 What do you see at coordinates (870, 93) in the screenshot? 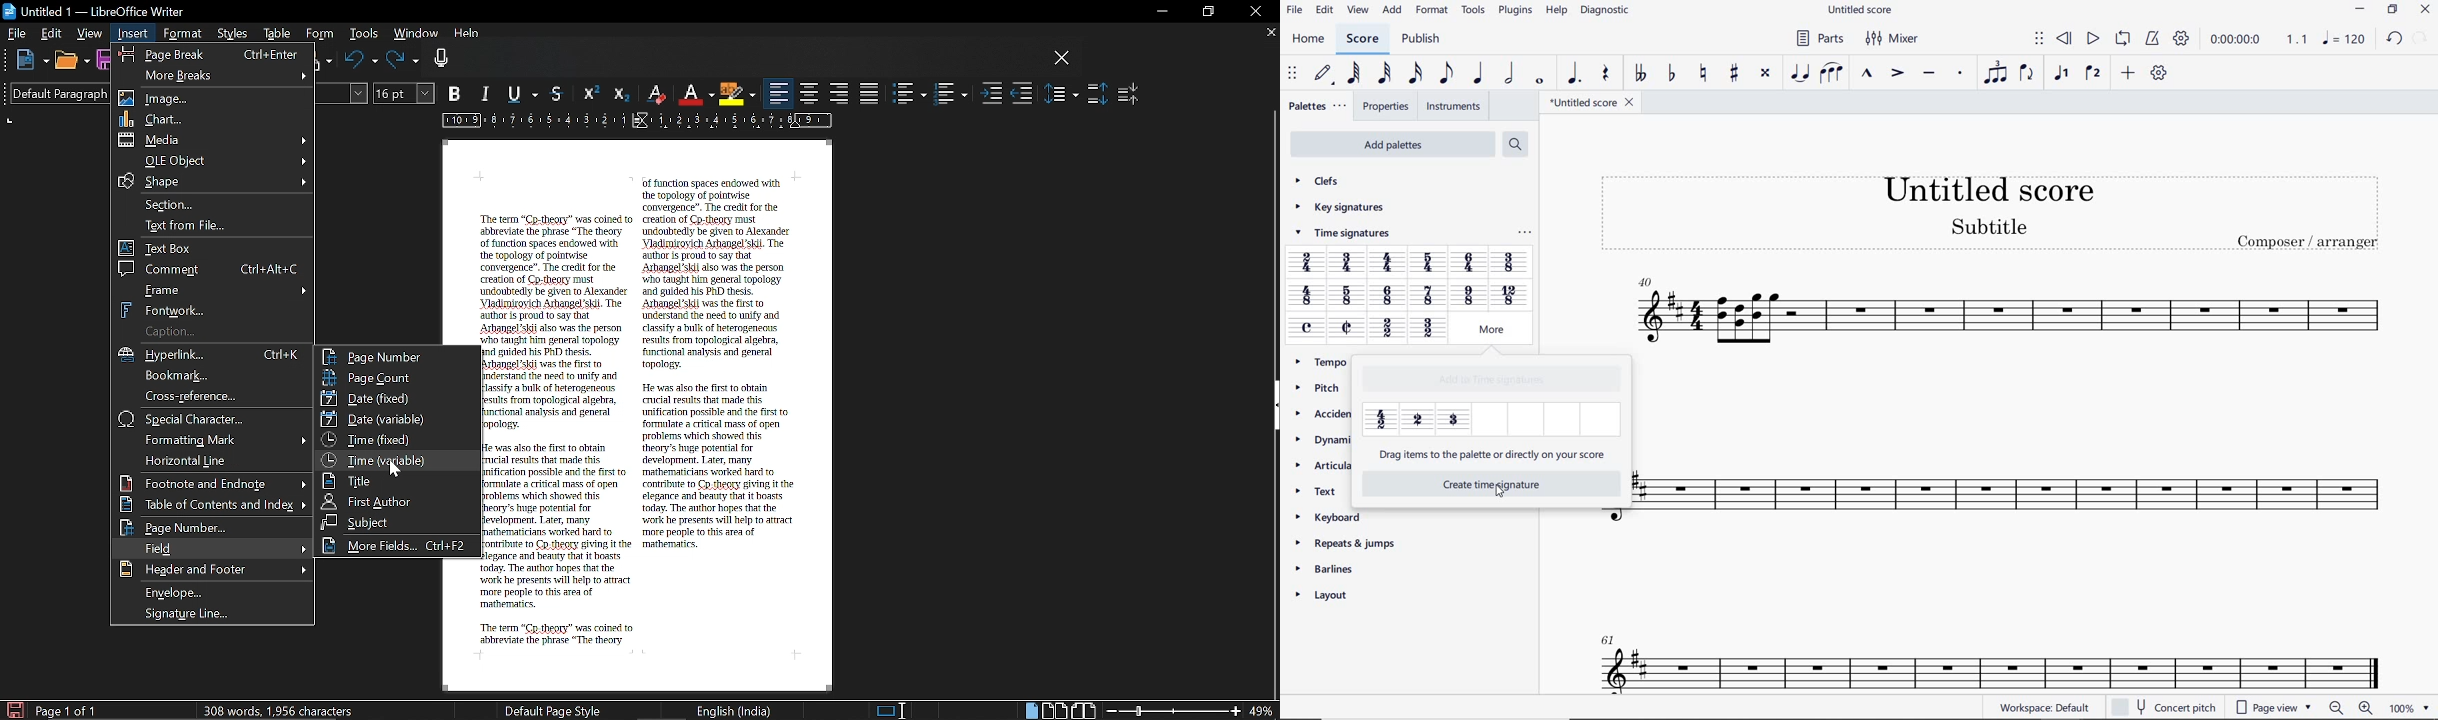
I see `Justified` at bounding box center [870, 93].